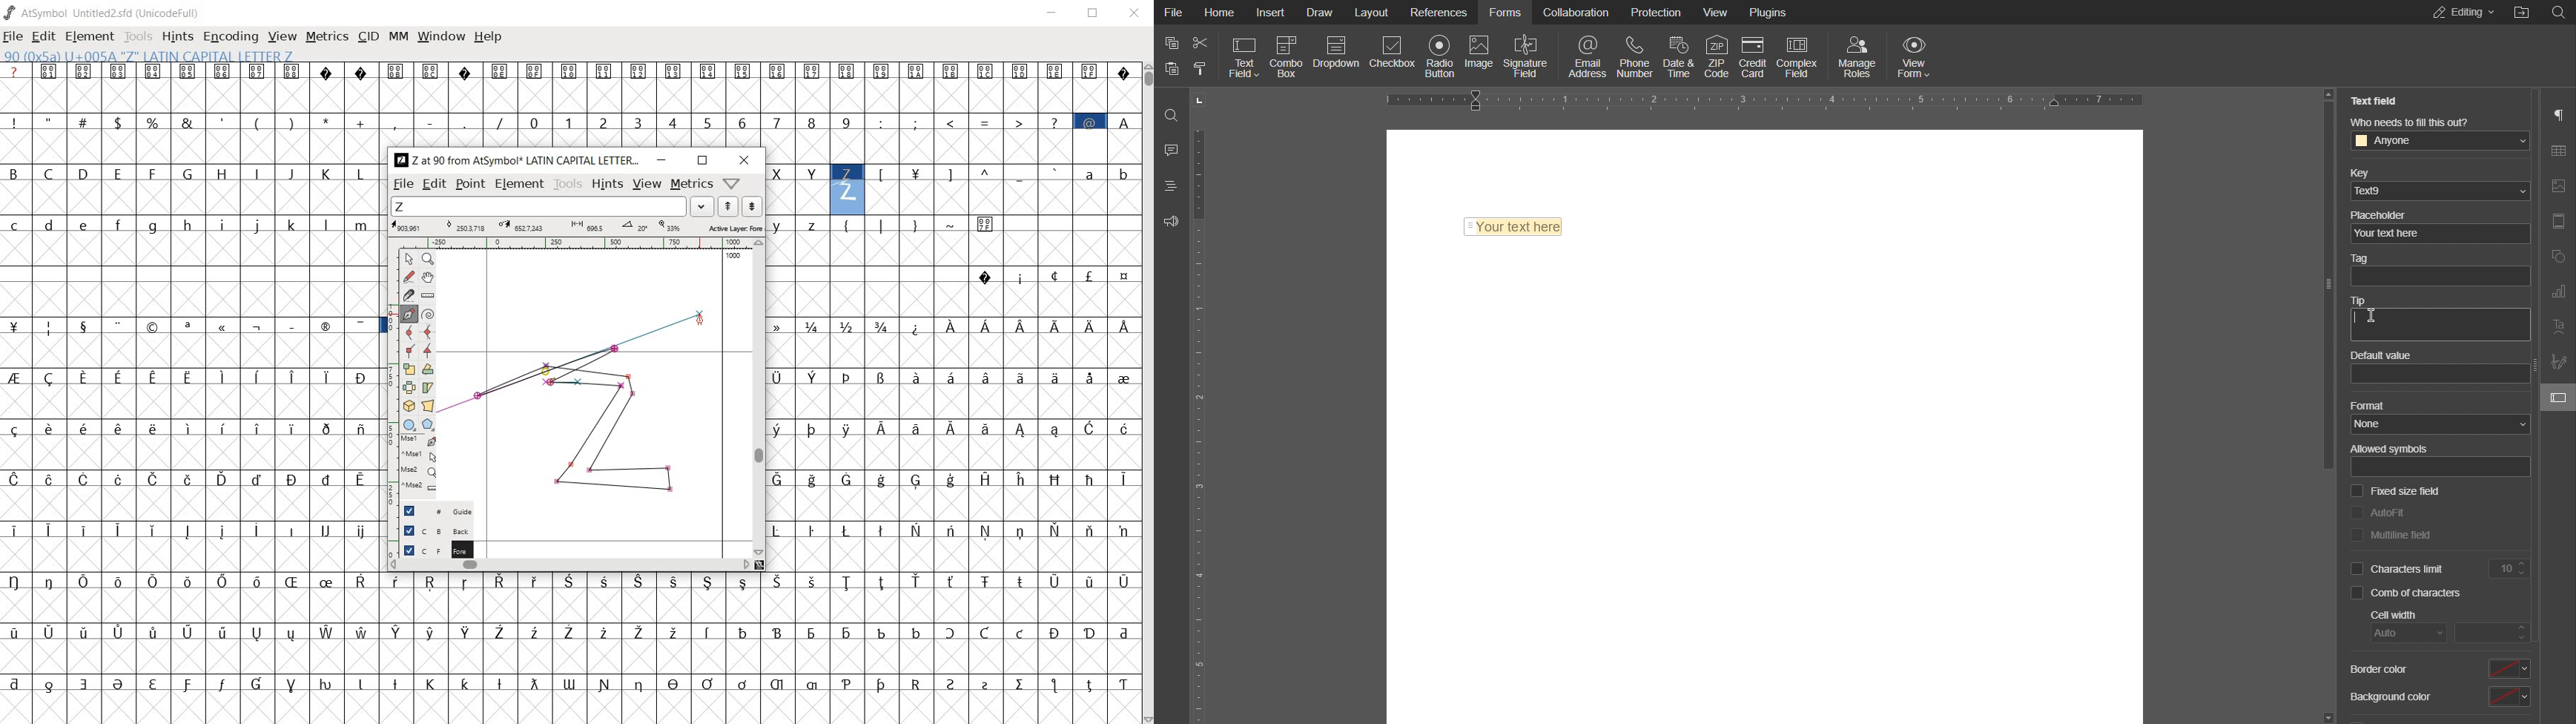 The image size is (2576, 728). I want to click on Multiline field, so click(2401, 533).